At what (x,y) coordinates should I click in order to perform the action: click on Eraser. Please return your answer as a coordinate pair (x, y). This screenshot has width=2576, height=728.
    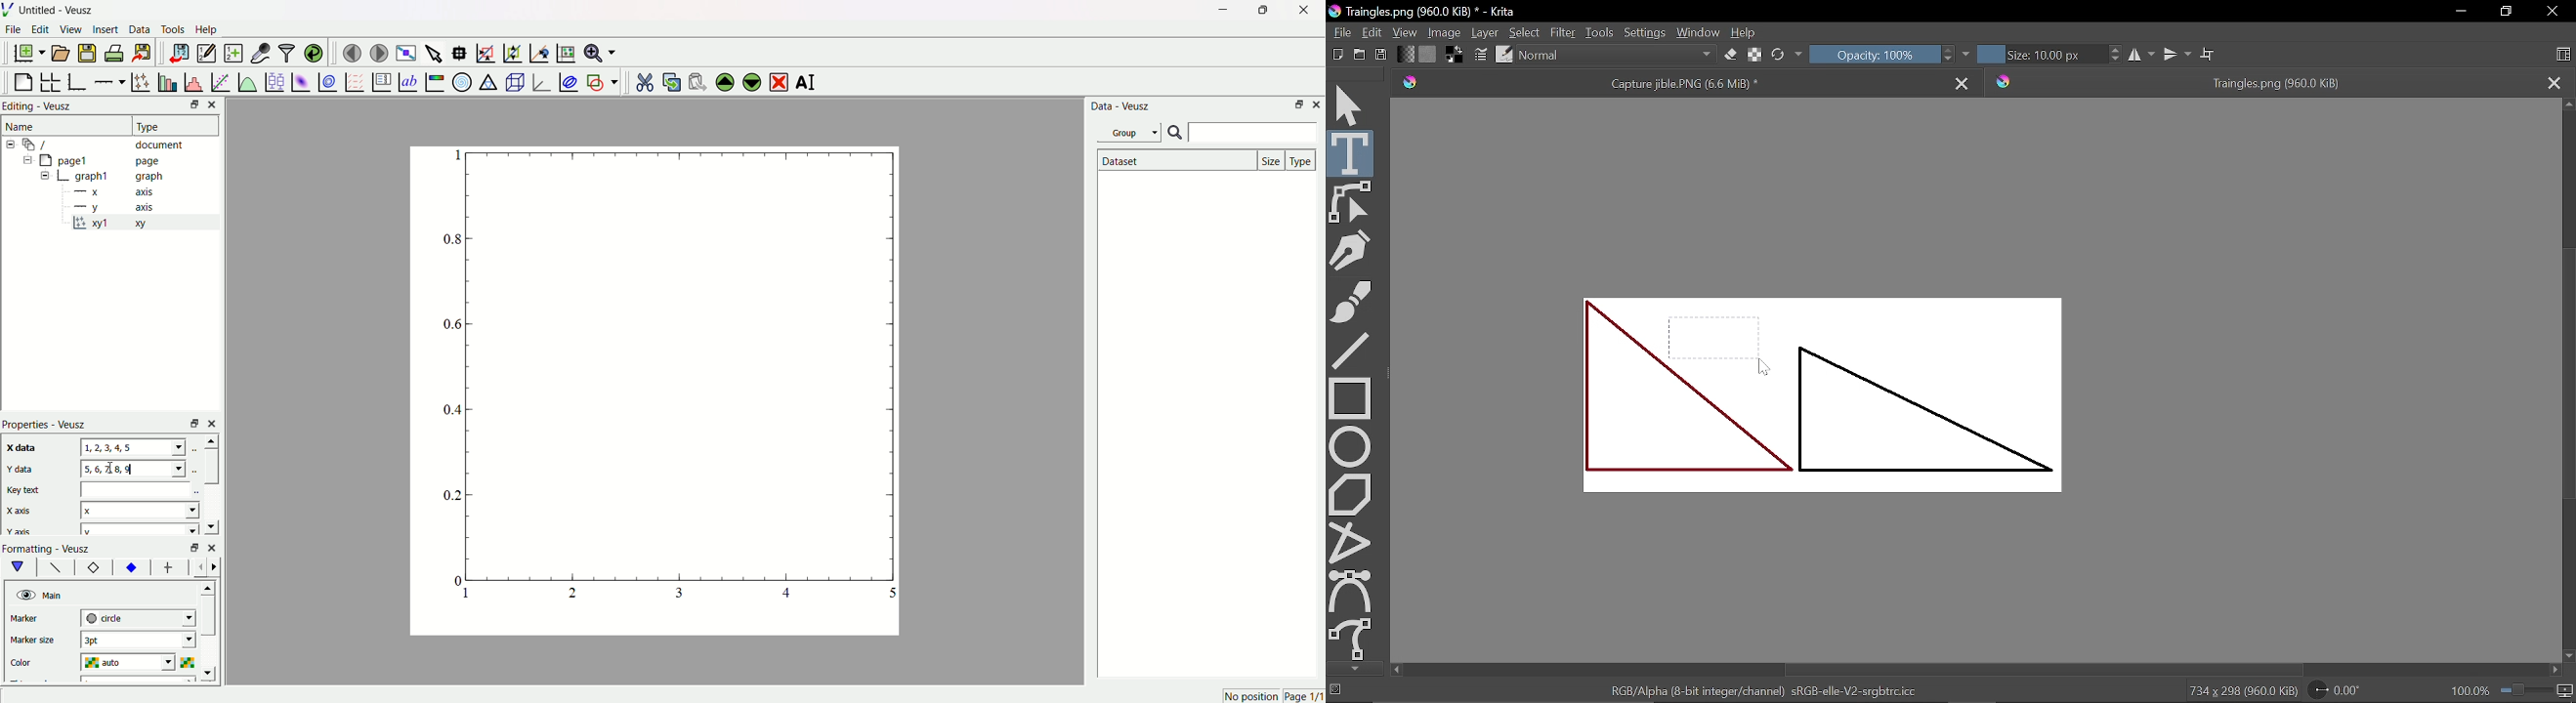
    Looking at the image, I should click on (1728, 56).